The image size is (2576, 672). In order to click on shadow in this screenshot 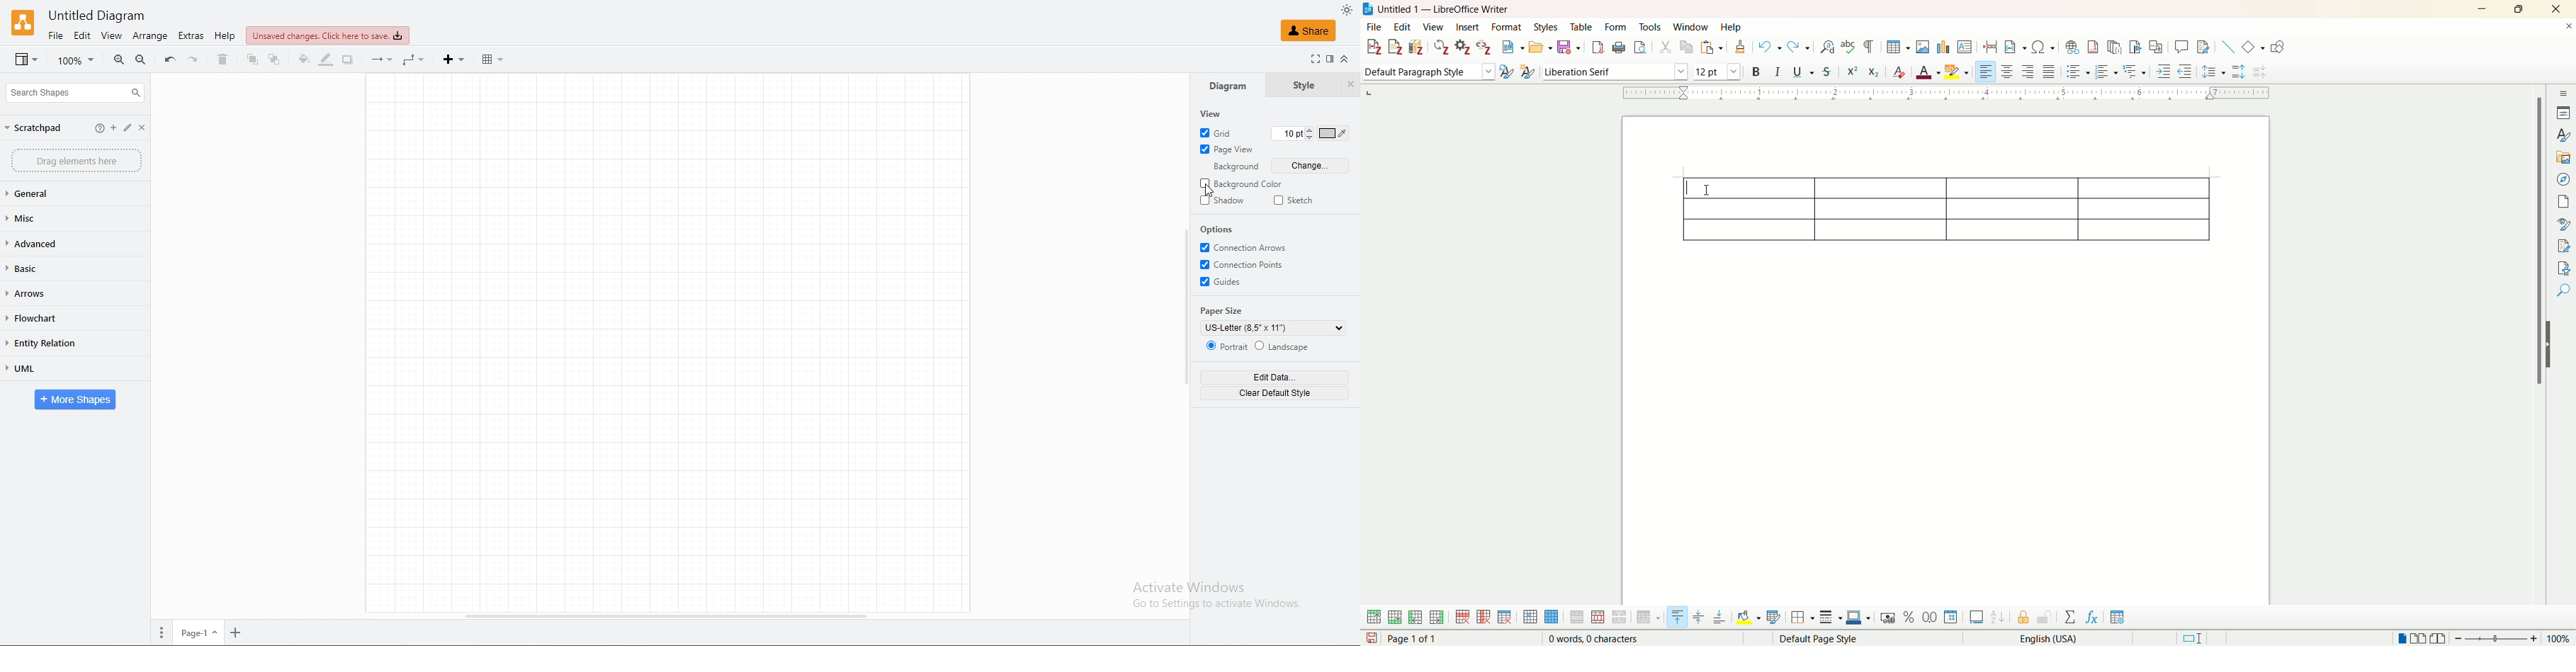, I will do `click(350, 60)`.